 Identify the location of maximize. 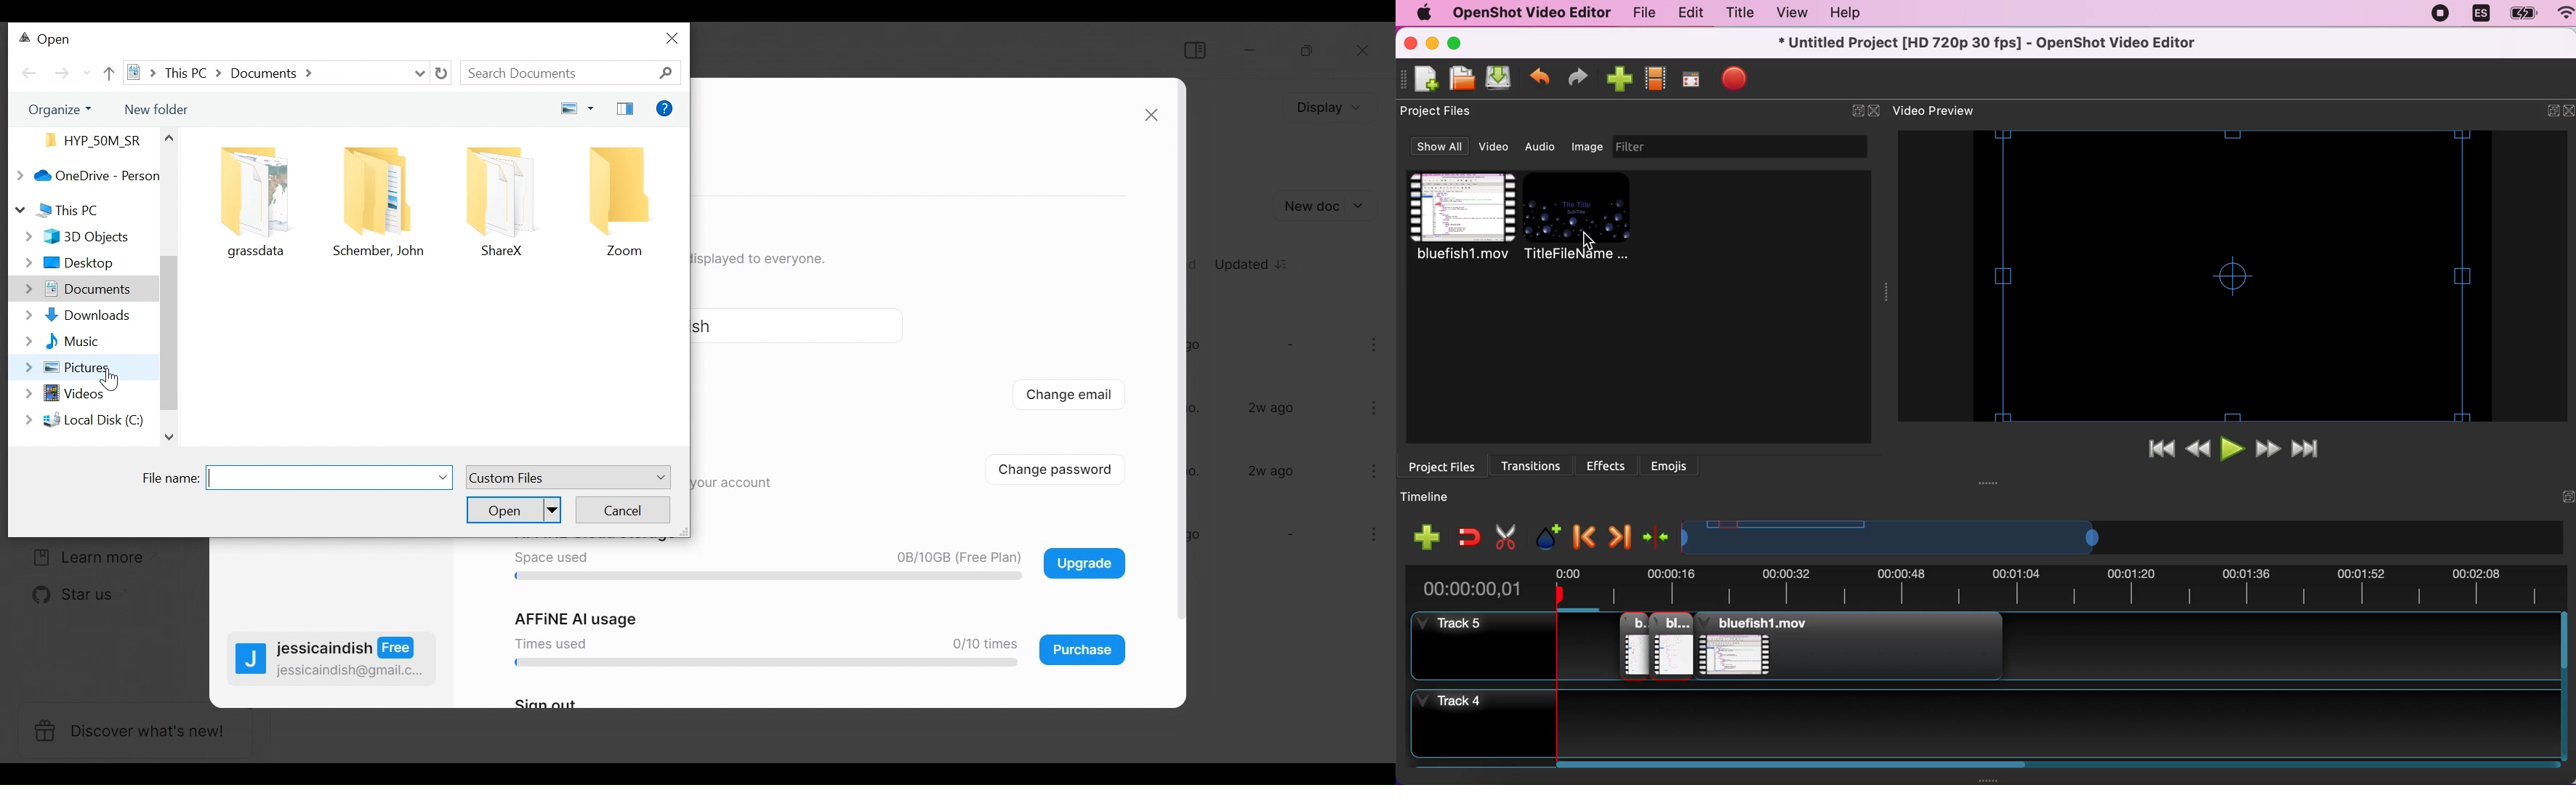
(1460, 43).